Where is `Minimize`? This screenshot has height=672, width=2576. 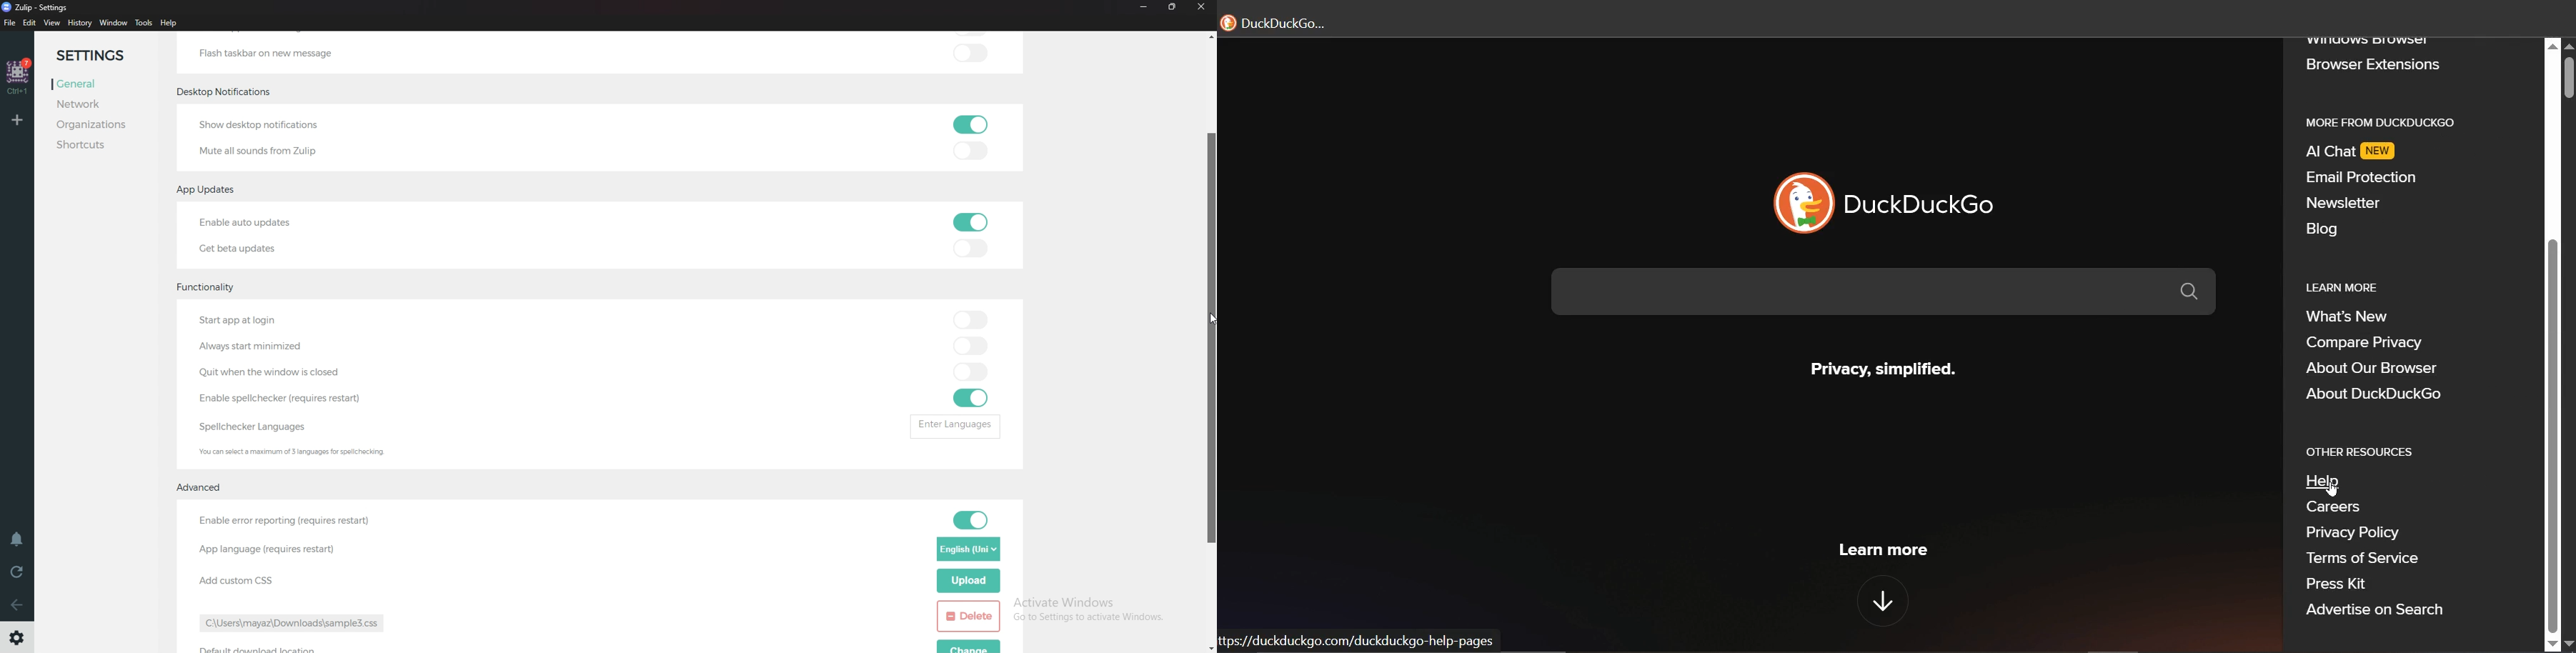
Minimize is located at coordinates (1145, 7).